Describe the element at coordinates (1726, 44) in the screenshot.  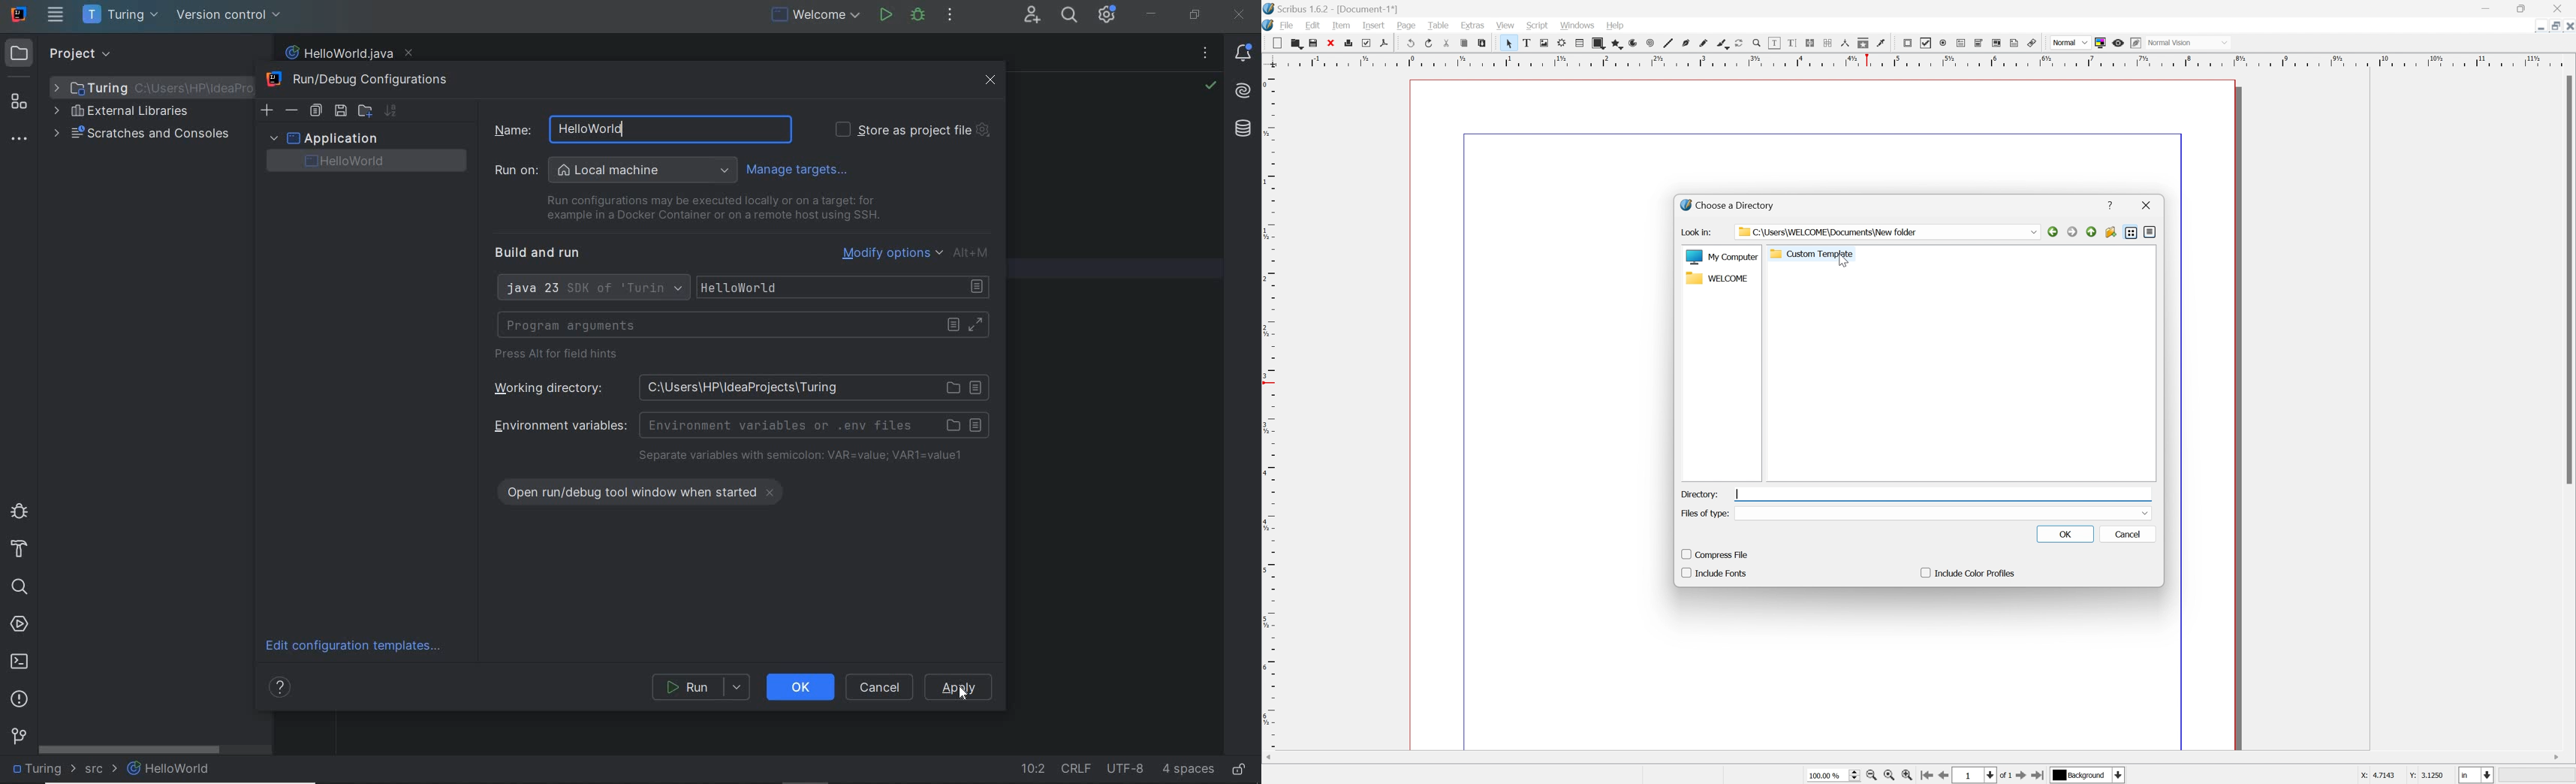
I see `calligraphic line` at that location.